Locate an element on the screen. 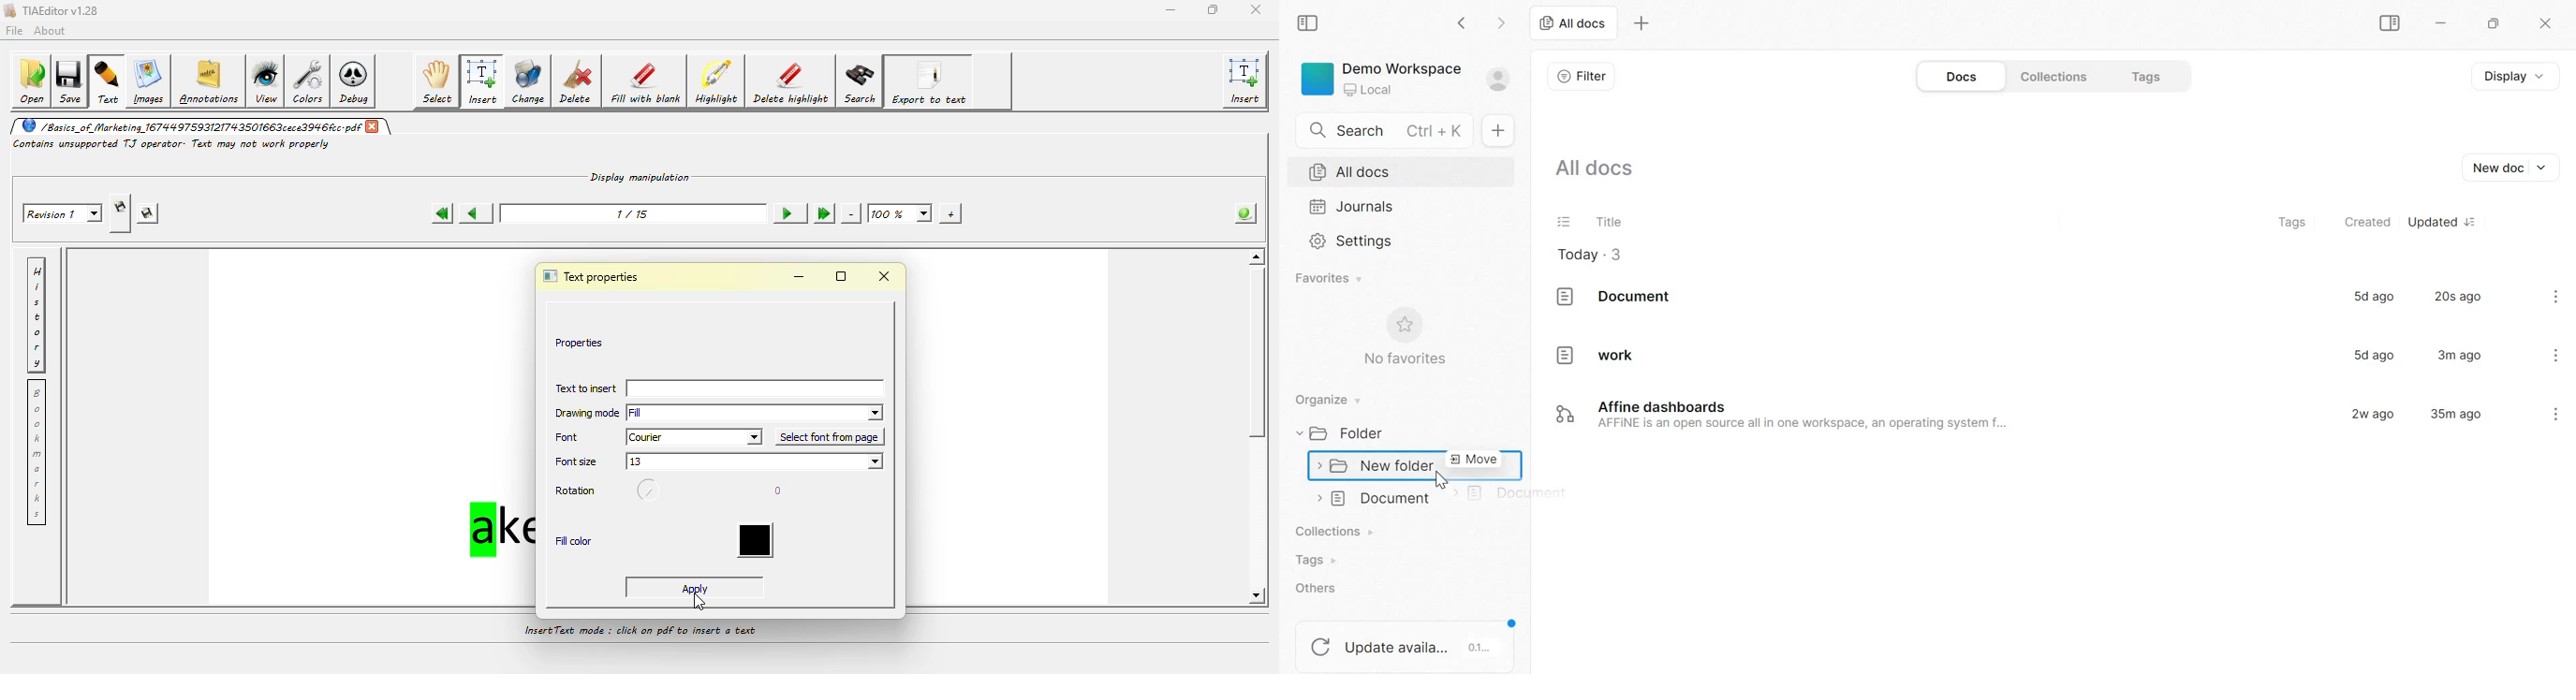 The width and height of the screenshot is (2576, 700). Display is located at coordinates (2508, 75).